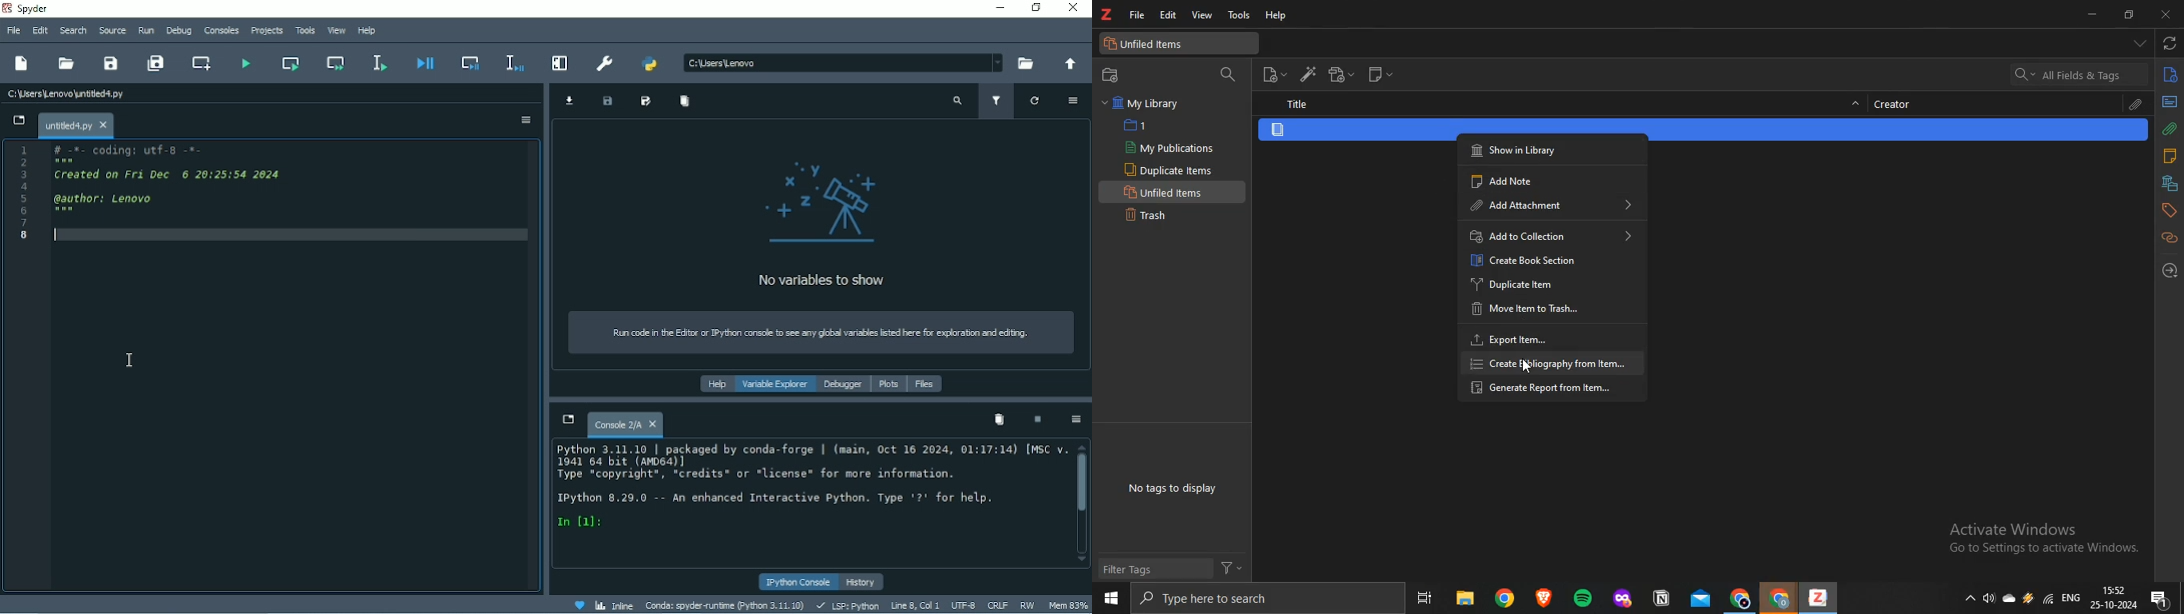  Describe the element at coordinates (805, 493) in the screenshot. I see `Python 3.11.10 | packaged by conda-forge | (main, Oct 16 2024,
01:17:14) (WSC v.1941 64 bat (WD64)]

Type “copyright®., “credits* or *license® for wore information.
Ipython 8.29.0 —- An enhanced Interactive Python. Type *7* for help.
In (a):` at that location.